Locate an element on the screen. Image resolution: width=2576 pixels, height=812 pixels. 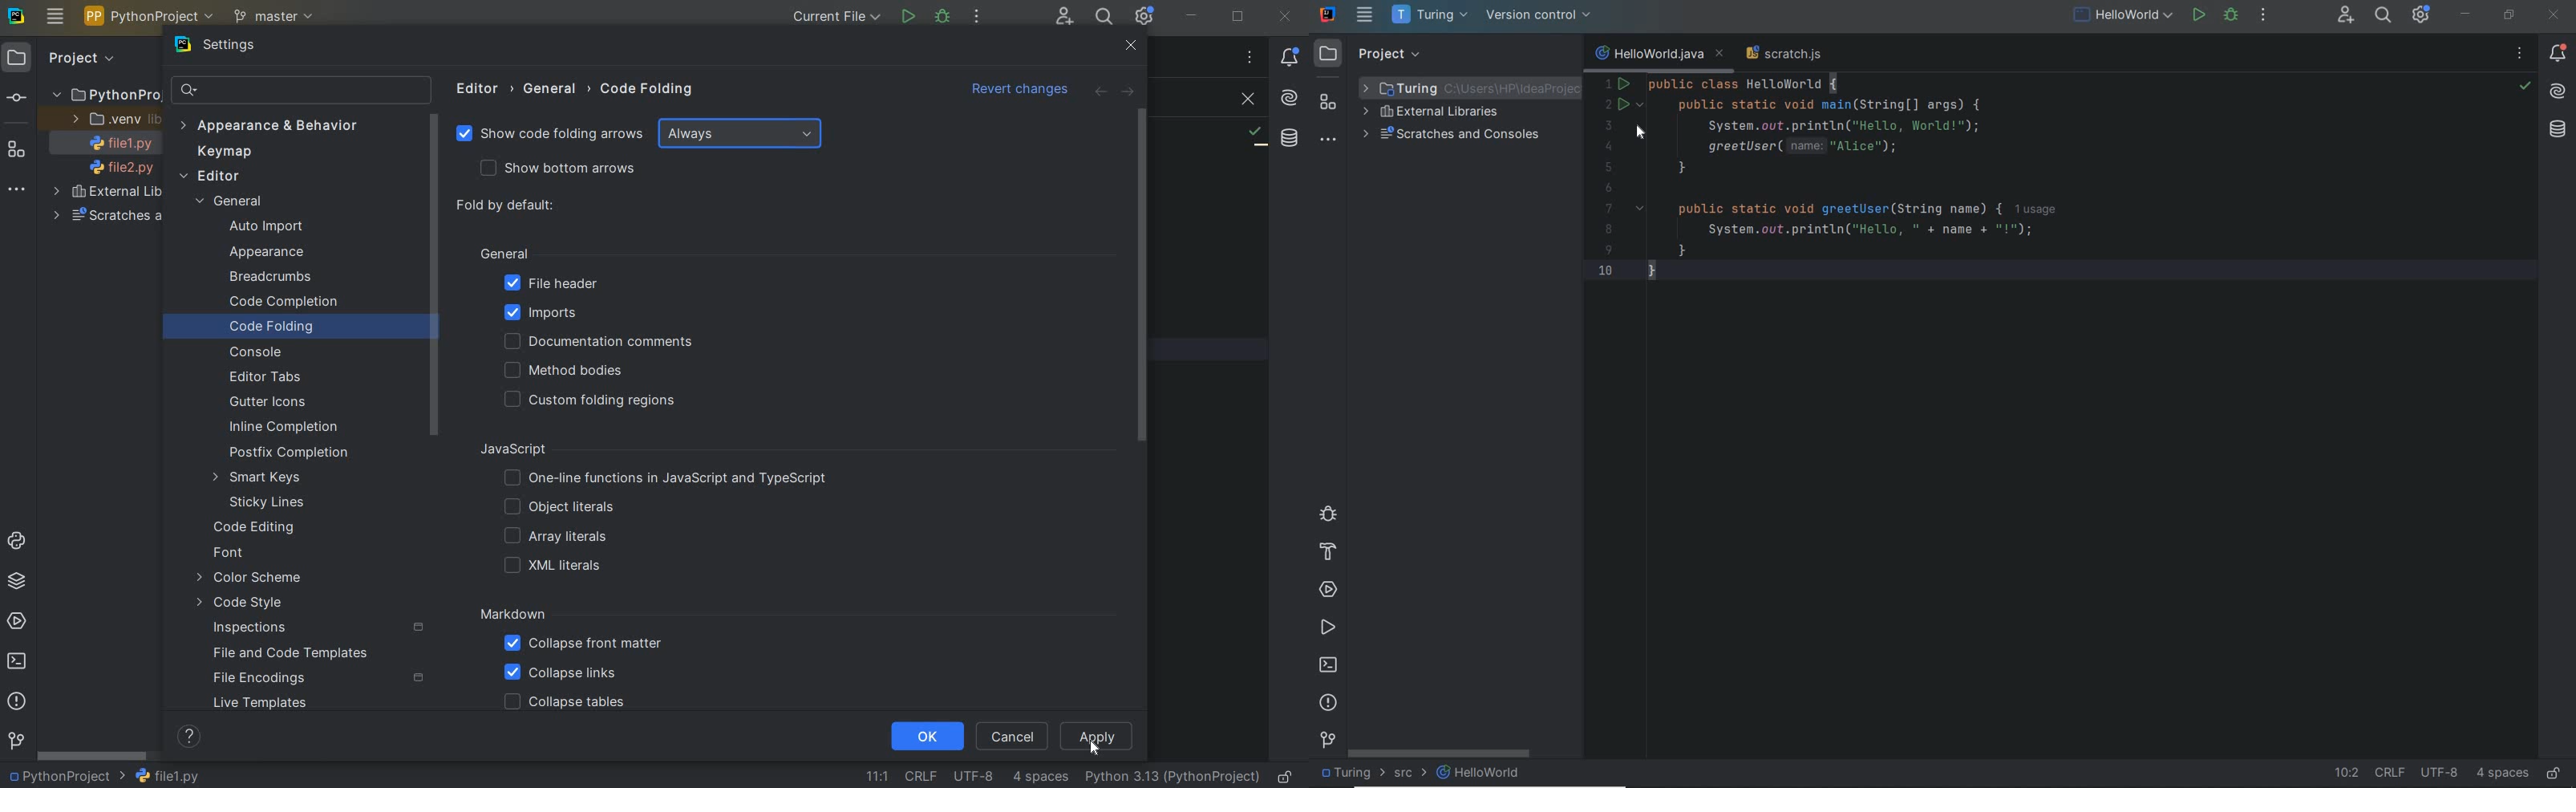
CONSOLE is located at coordinates (261, 352).